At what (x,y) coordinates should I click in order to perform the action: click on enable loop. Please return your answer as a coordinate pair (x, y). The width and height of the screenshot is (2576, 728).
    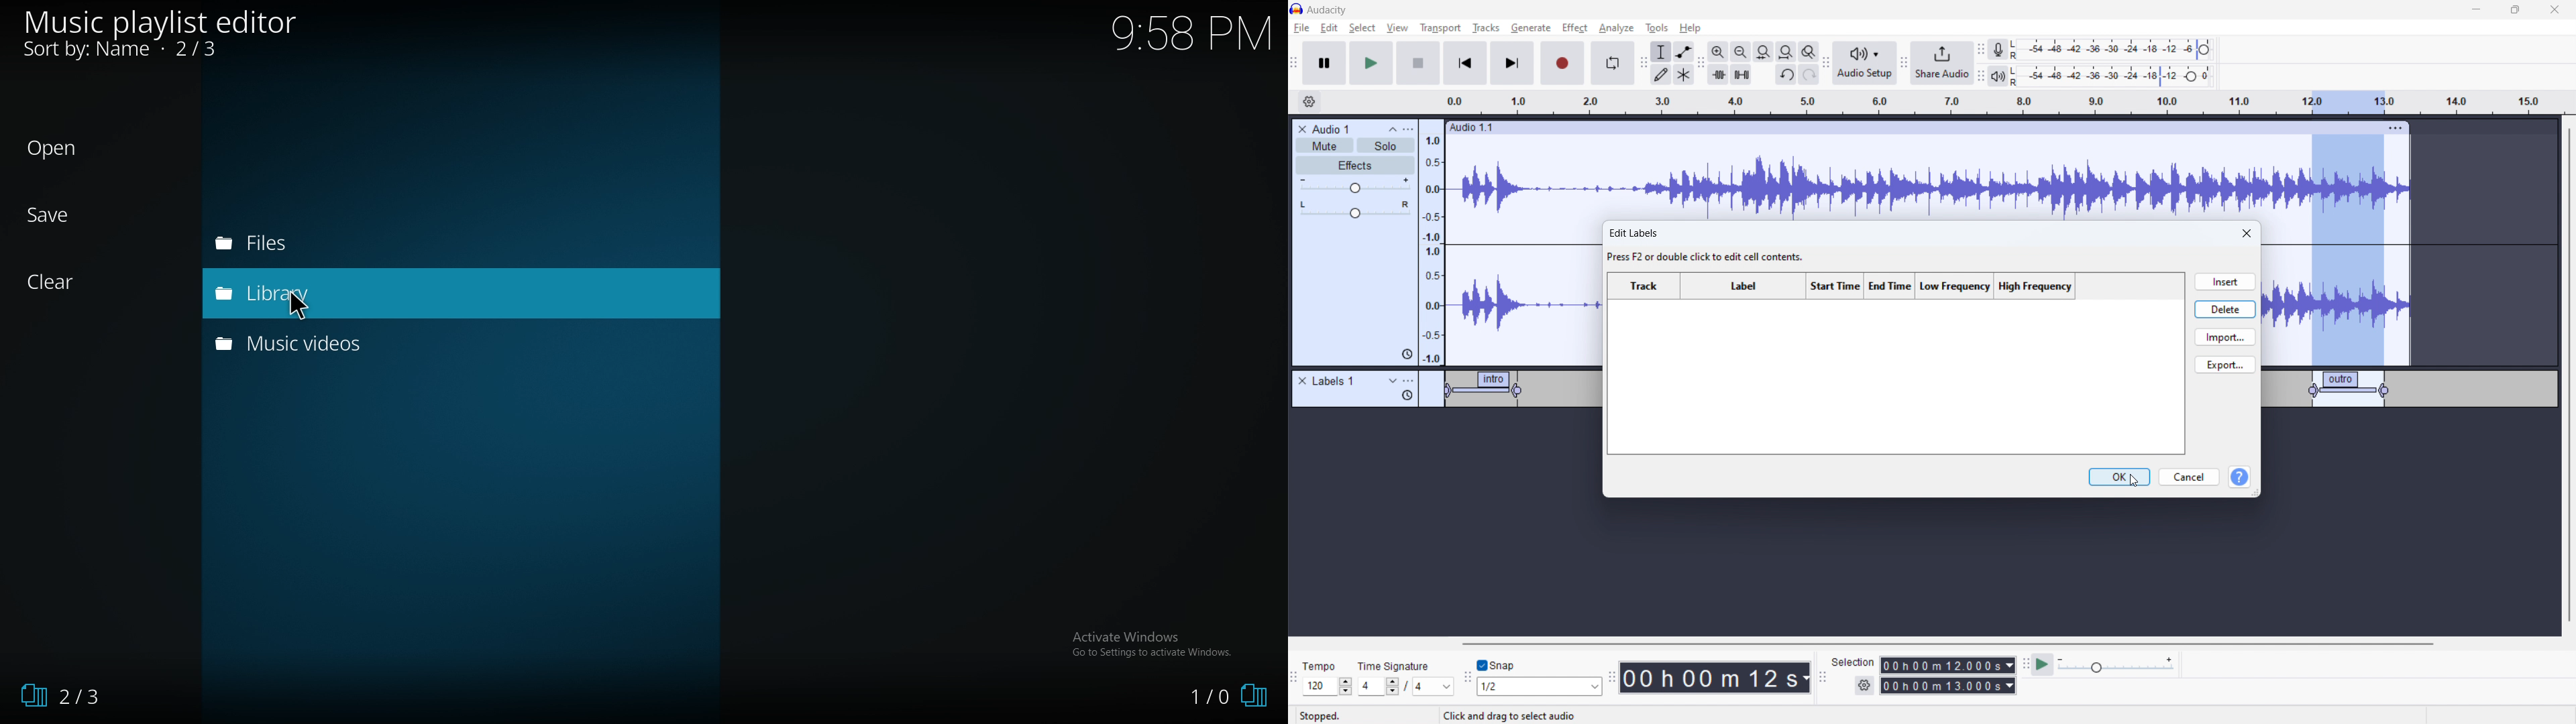
    Looking at the image, I should click on (1612, 62).